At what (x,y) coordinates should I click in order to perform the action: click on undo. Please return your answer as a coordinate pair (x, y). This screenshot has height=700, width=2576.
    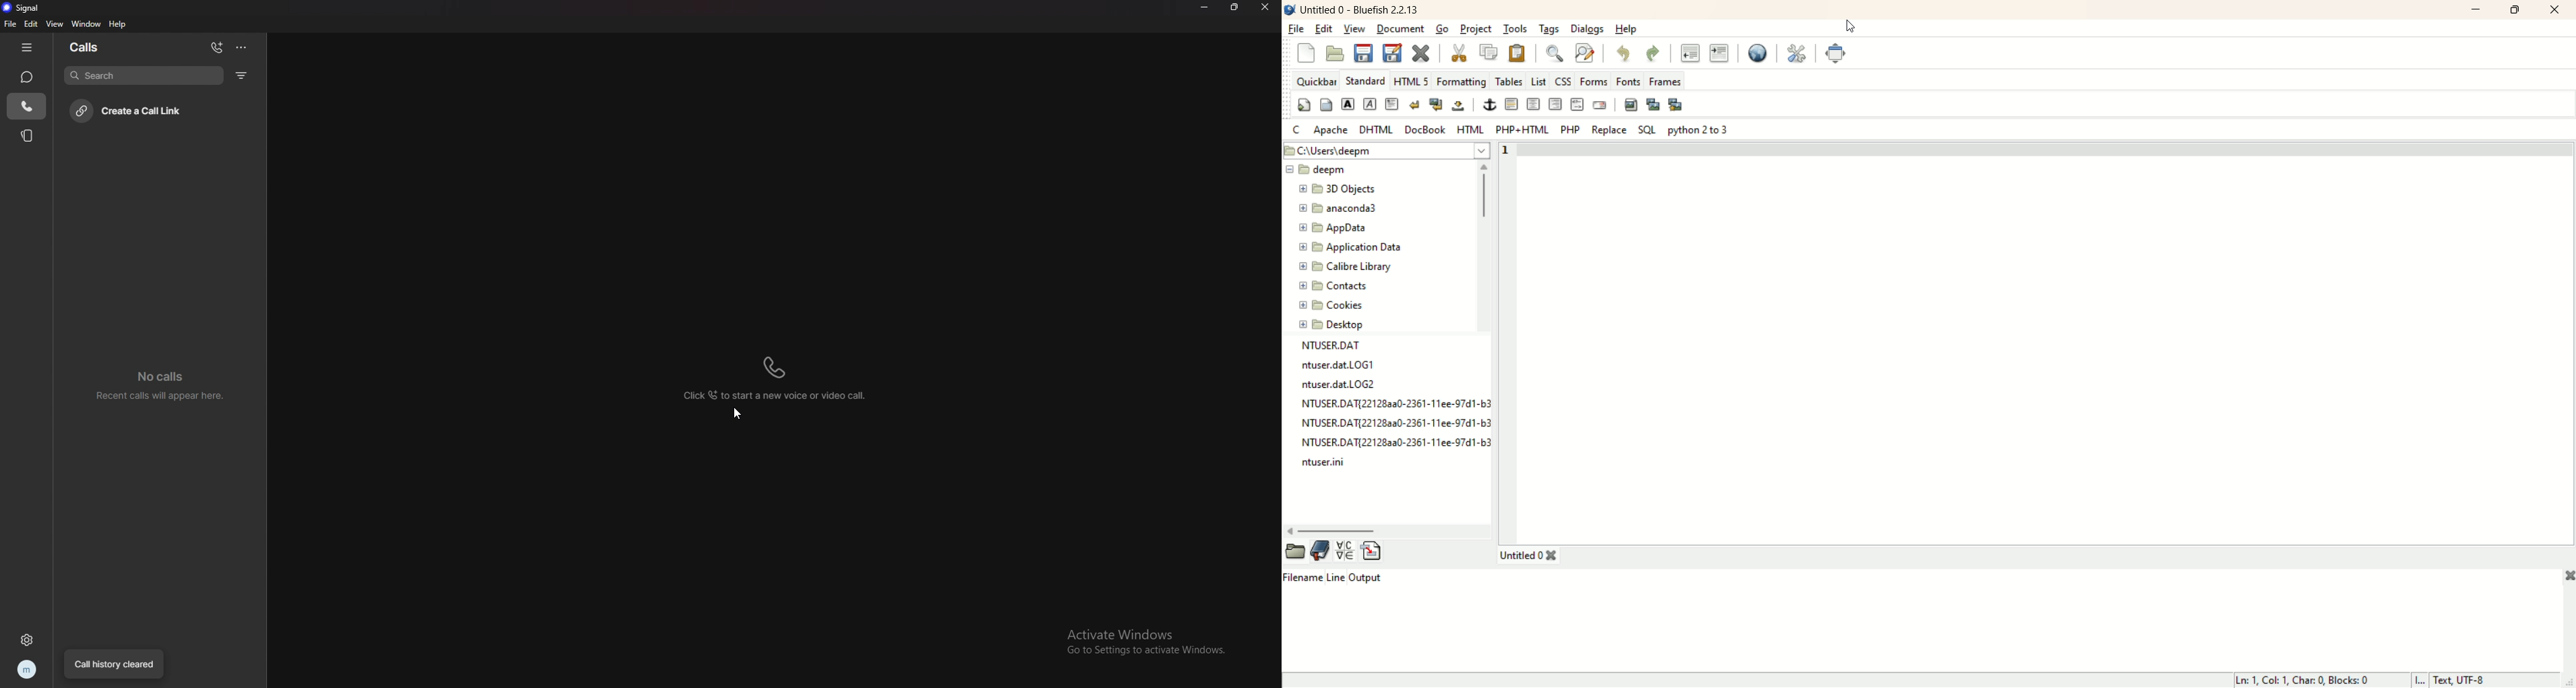
    Looking at the image, I should click on (1626, 54).